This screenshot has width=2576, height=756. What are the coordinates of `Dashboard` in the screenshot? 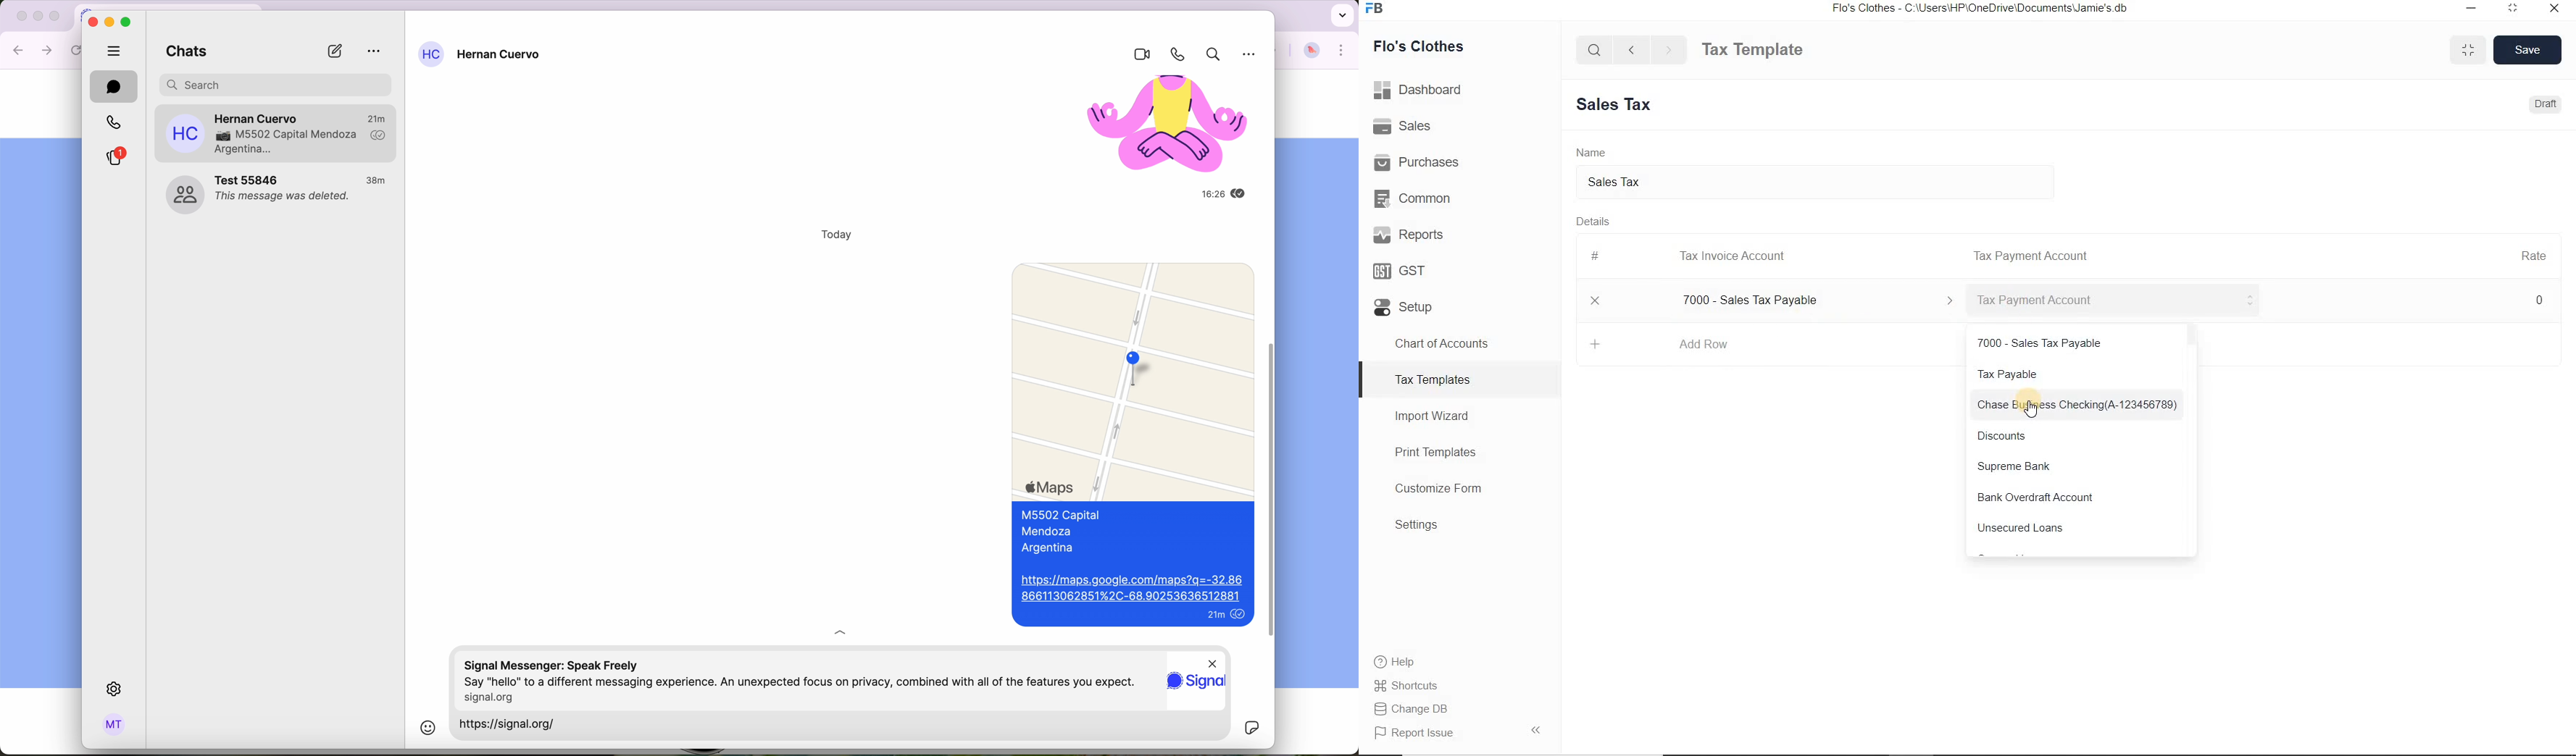 It's located at (1460, 90).